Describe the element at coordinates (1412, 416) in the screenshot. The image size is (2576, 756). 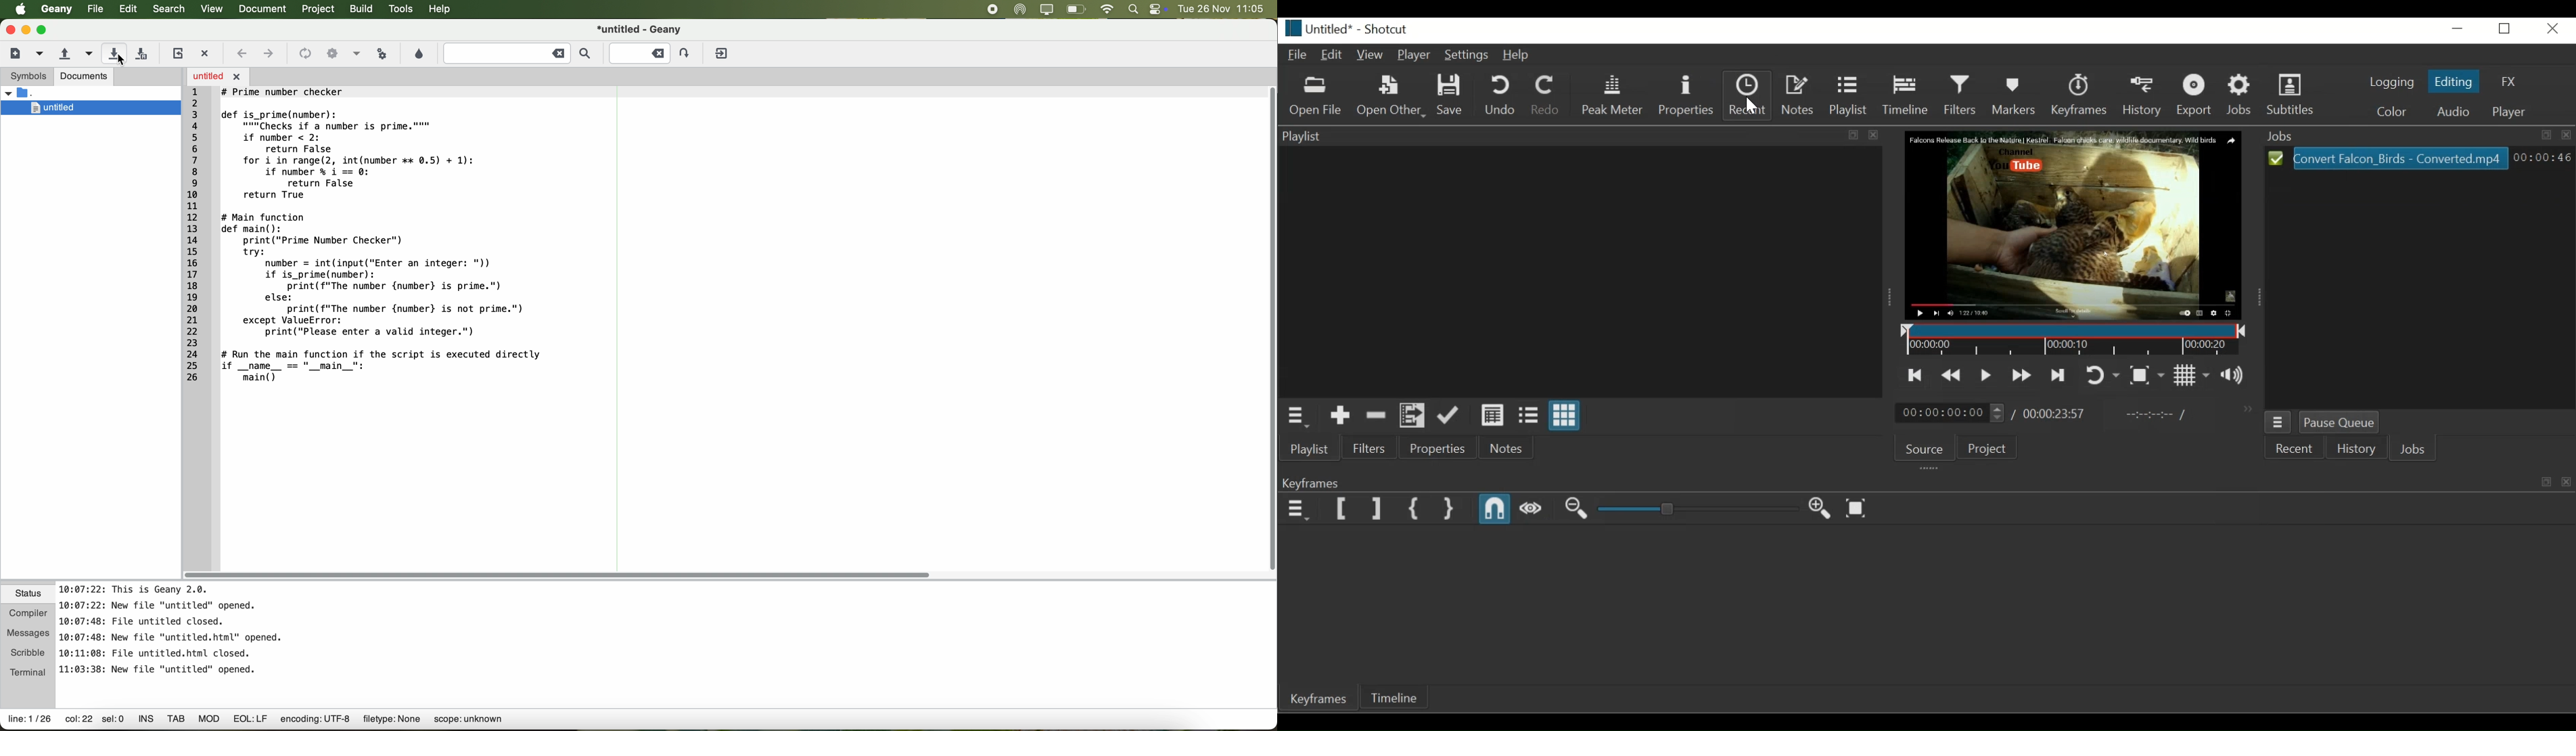
I see `Add files to playlist` at that location.